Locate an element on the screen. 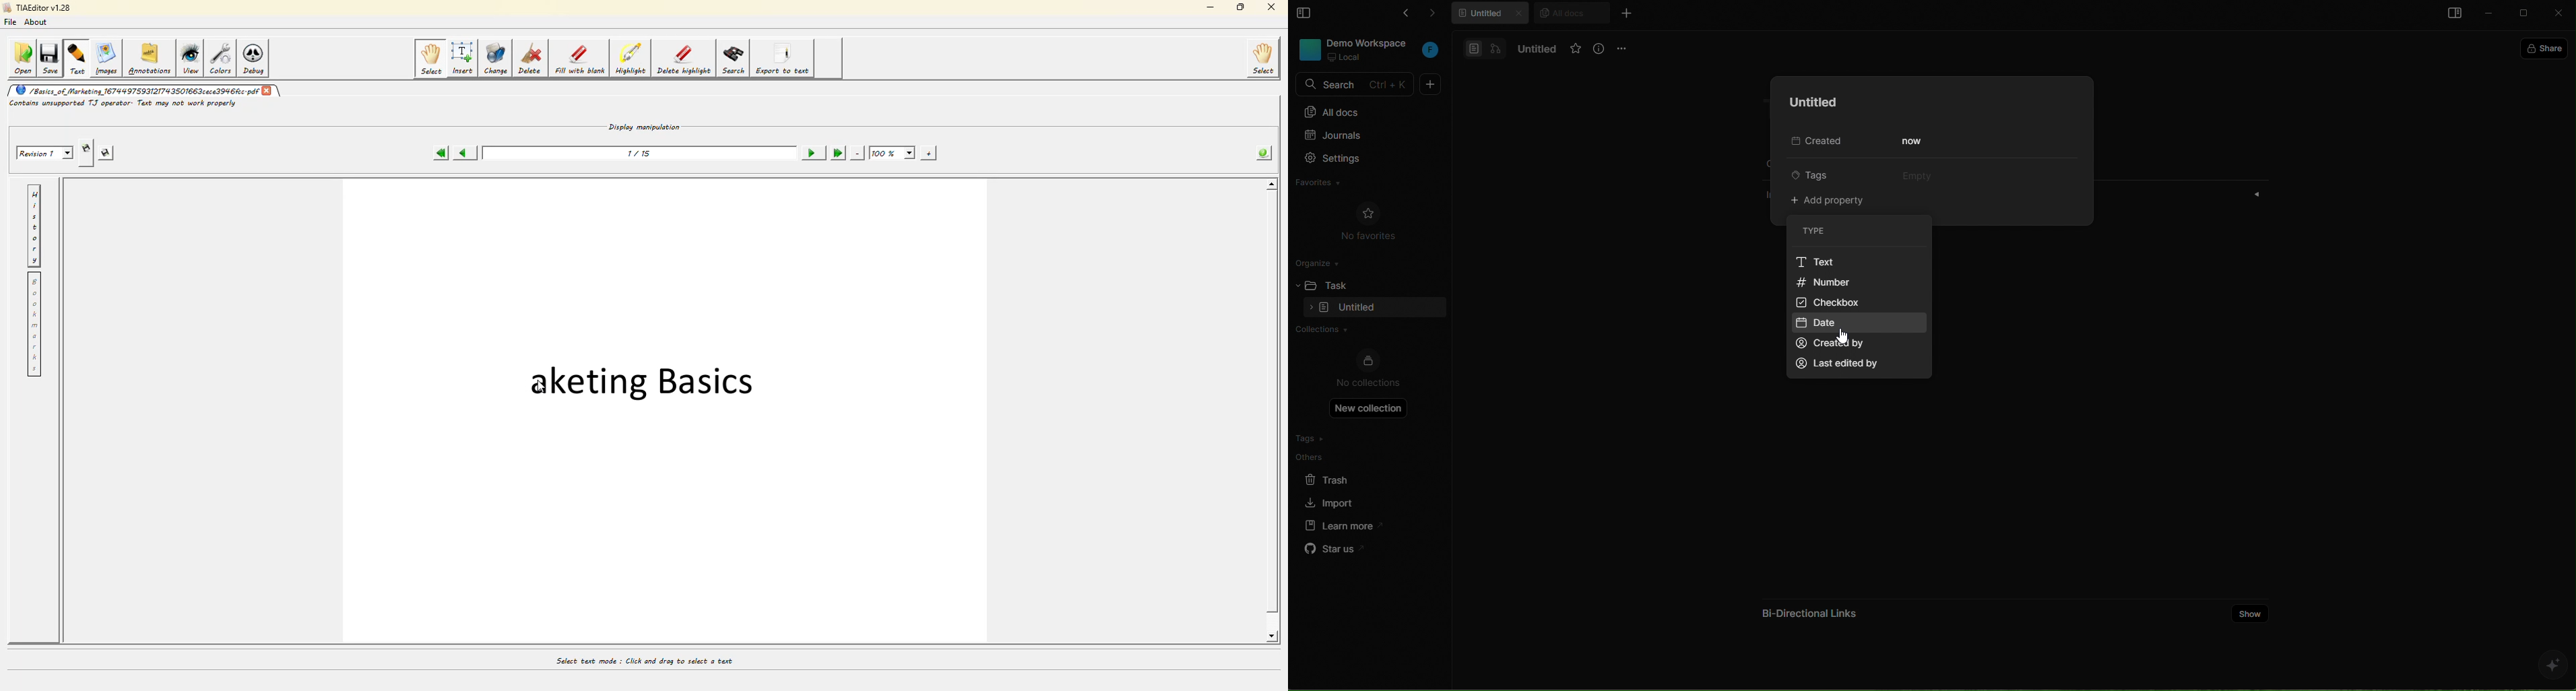  minimize is located at coordinates (2490, 14).